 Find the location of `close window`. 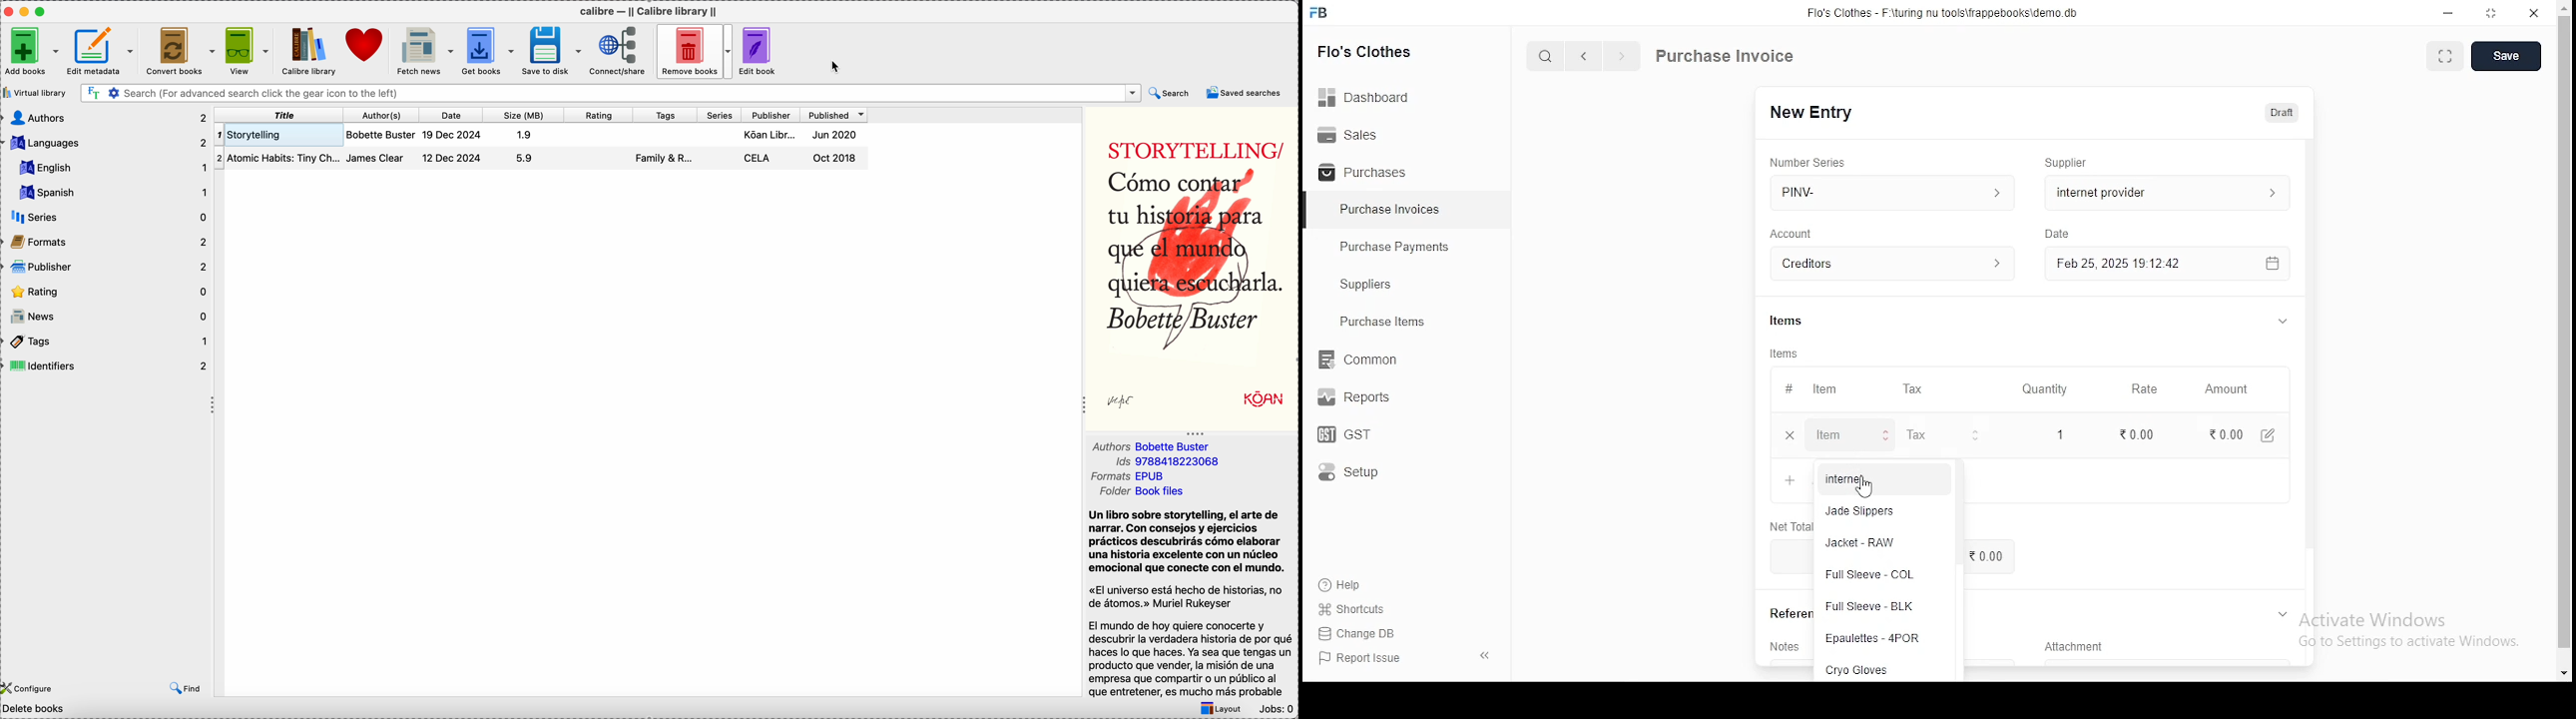

close window is located at coordinates (2536, 13).